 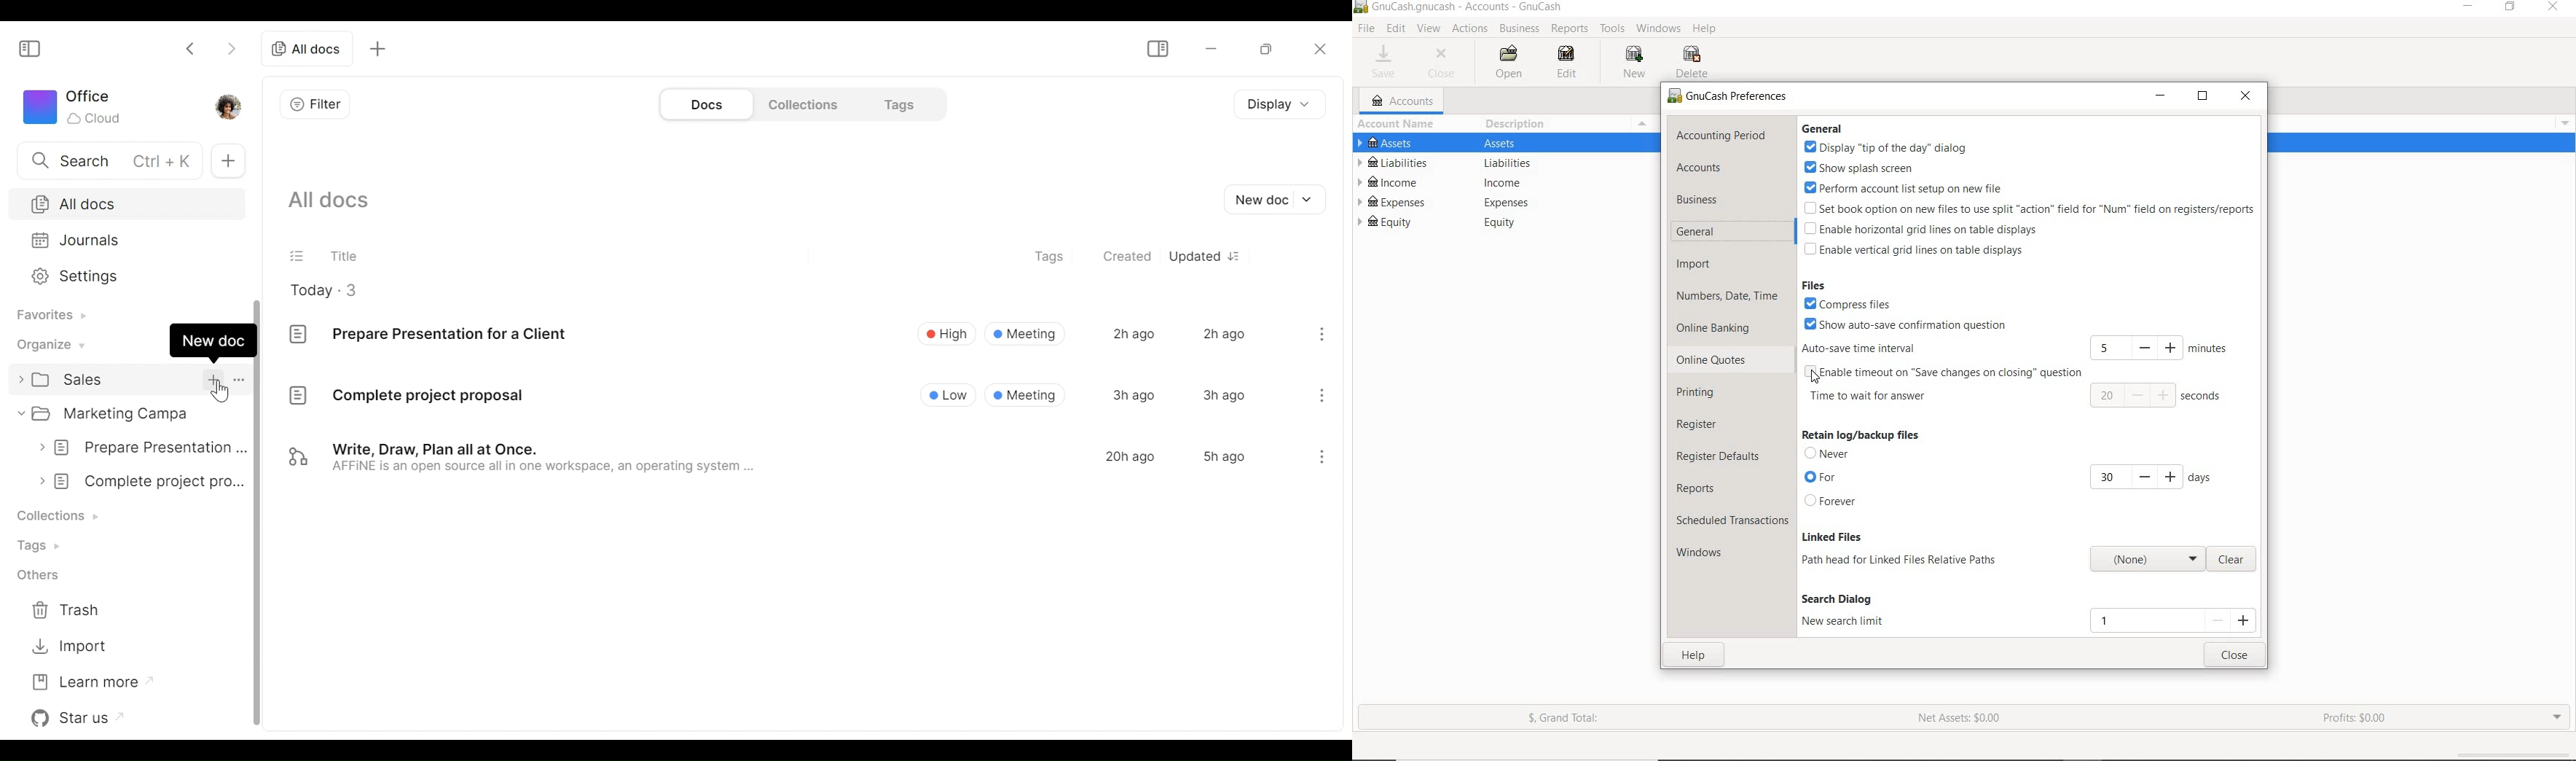 What do you see at coordinates (1960, 718) in the screenshot?
I see `NET ASSETS` at bounding box center [1960, 718].